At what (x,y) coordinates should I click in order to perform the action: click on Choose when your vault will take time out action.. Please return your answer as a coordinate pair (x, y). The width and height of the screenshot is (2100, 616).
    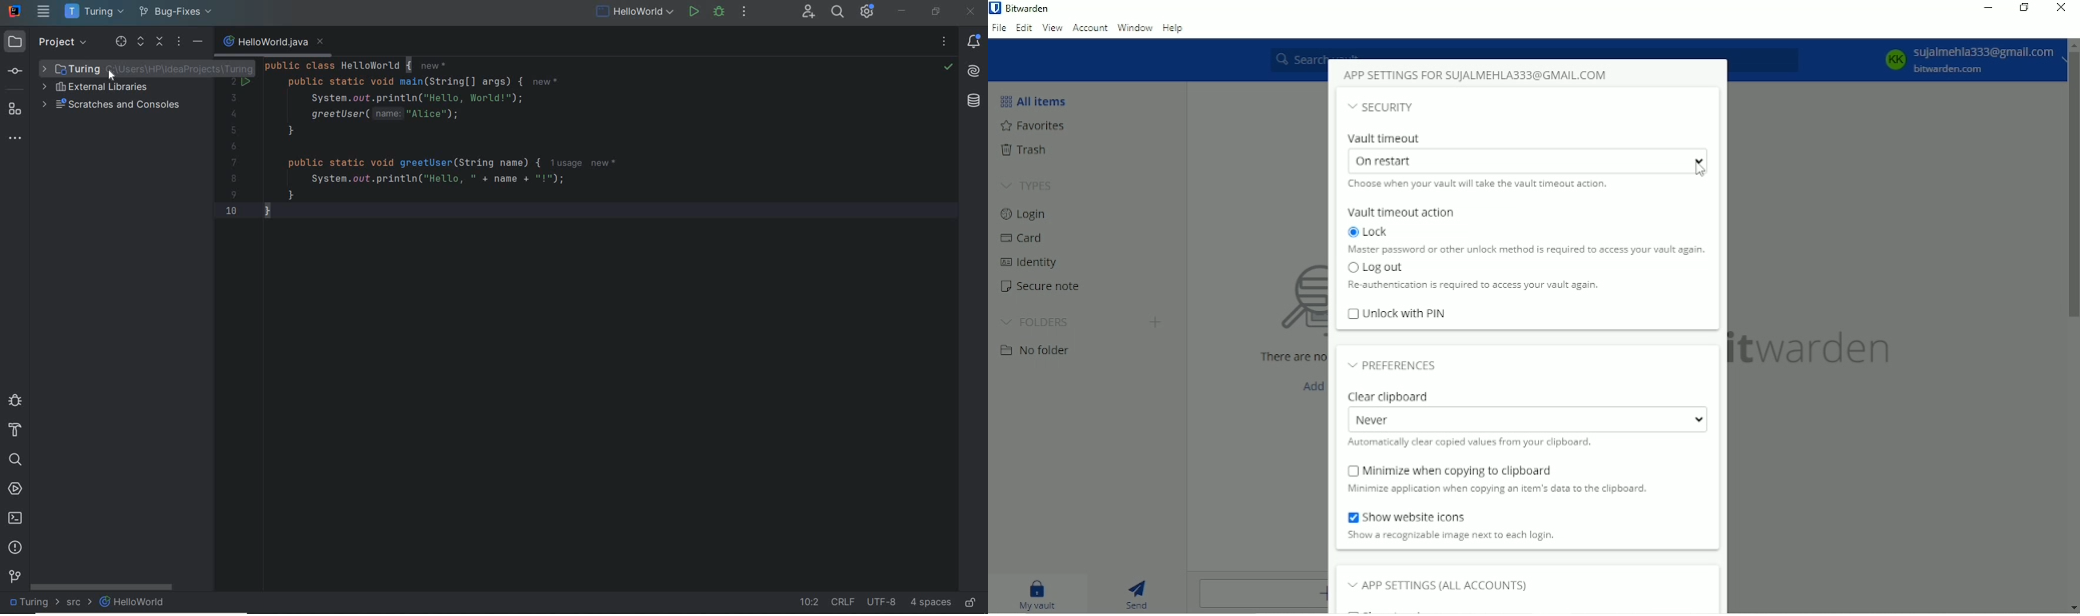
    Looking at the image, I should click on (1483, 184).